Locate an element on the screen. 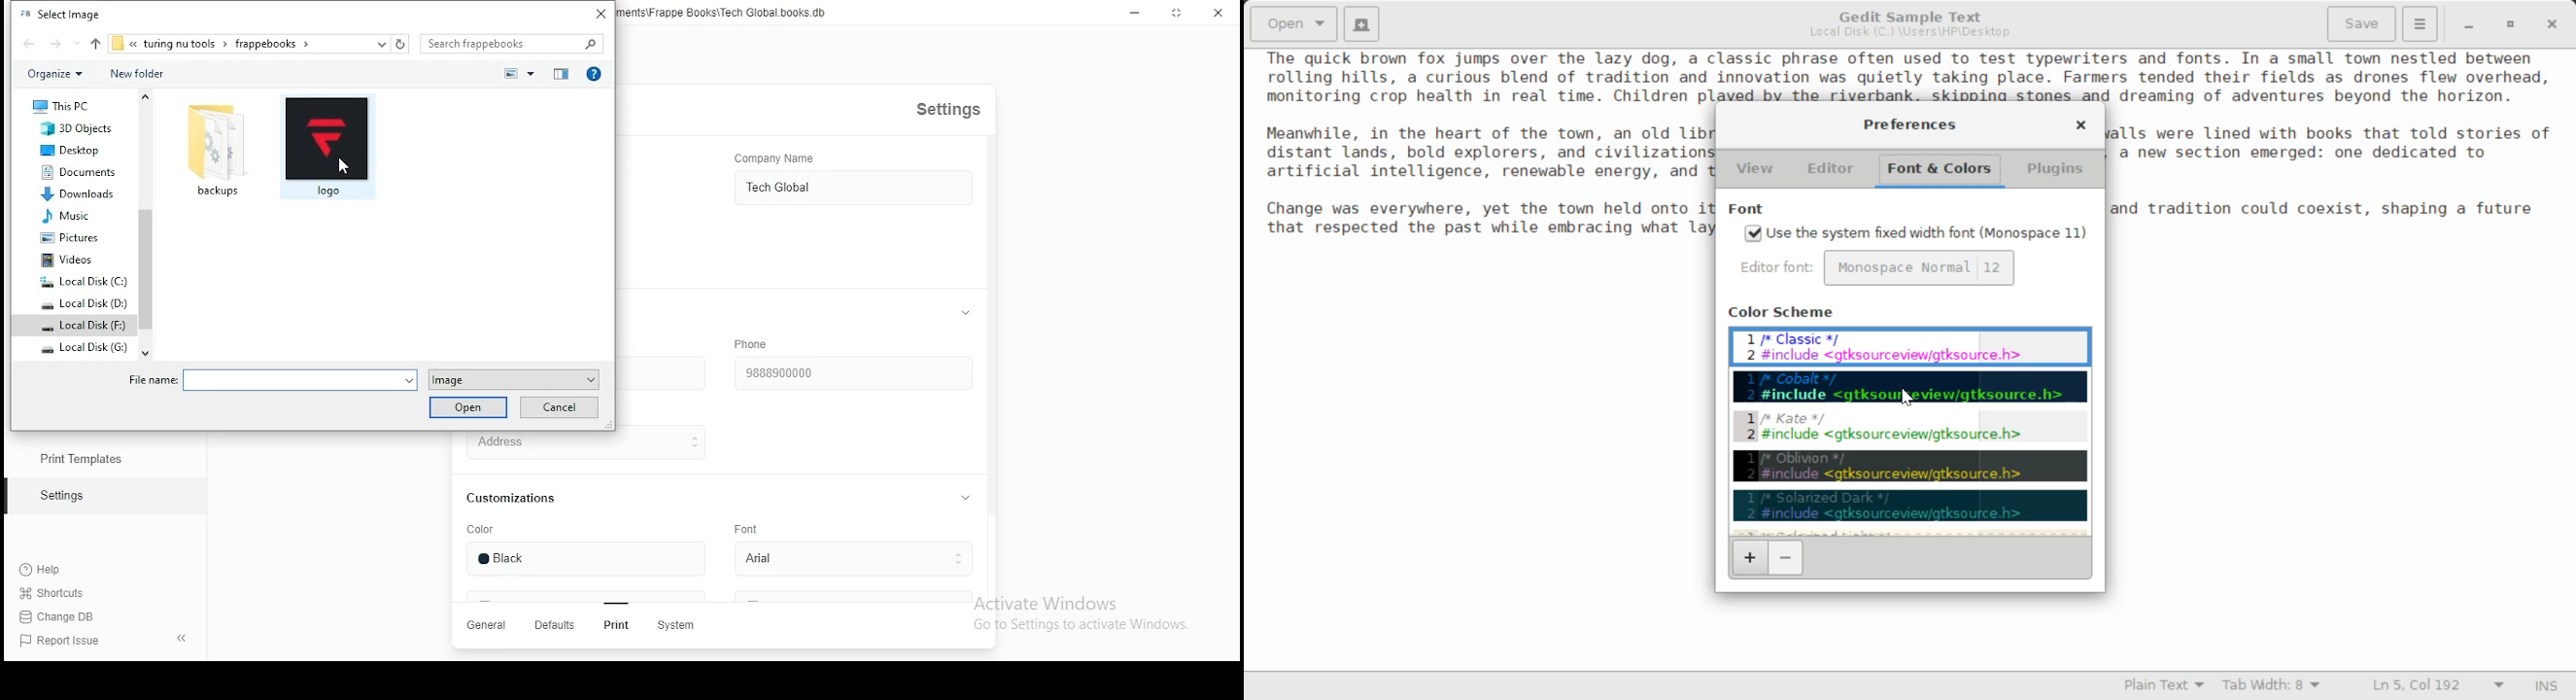 This screenshot has width=2576, height=700. backups  is located at coordinates (218, 158).